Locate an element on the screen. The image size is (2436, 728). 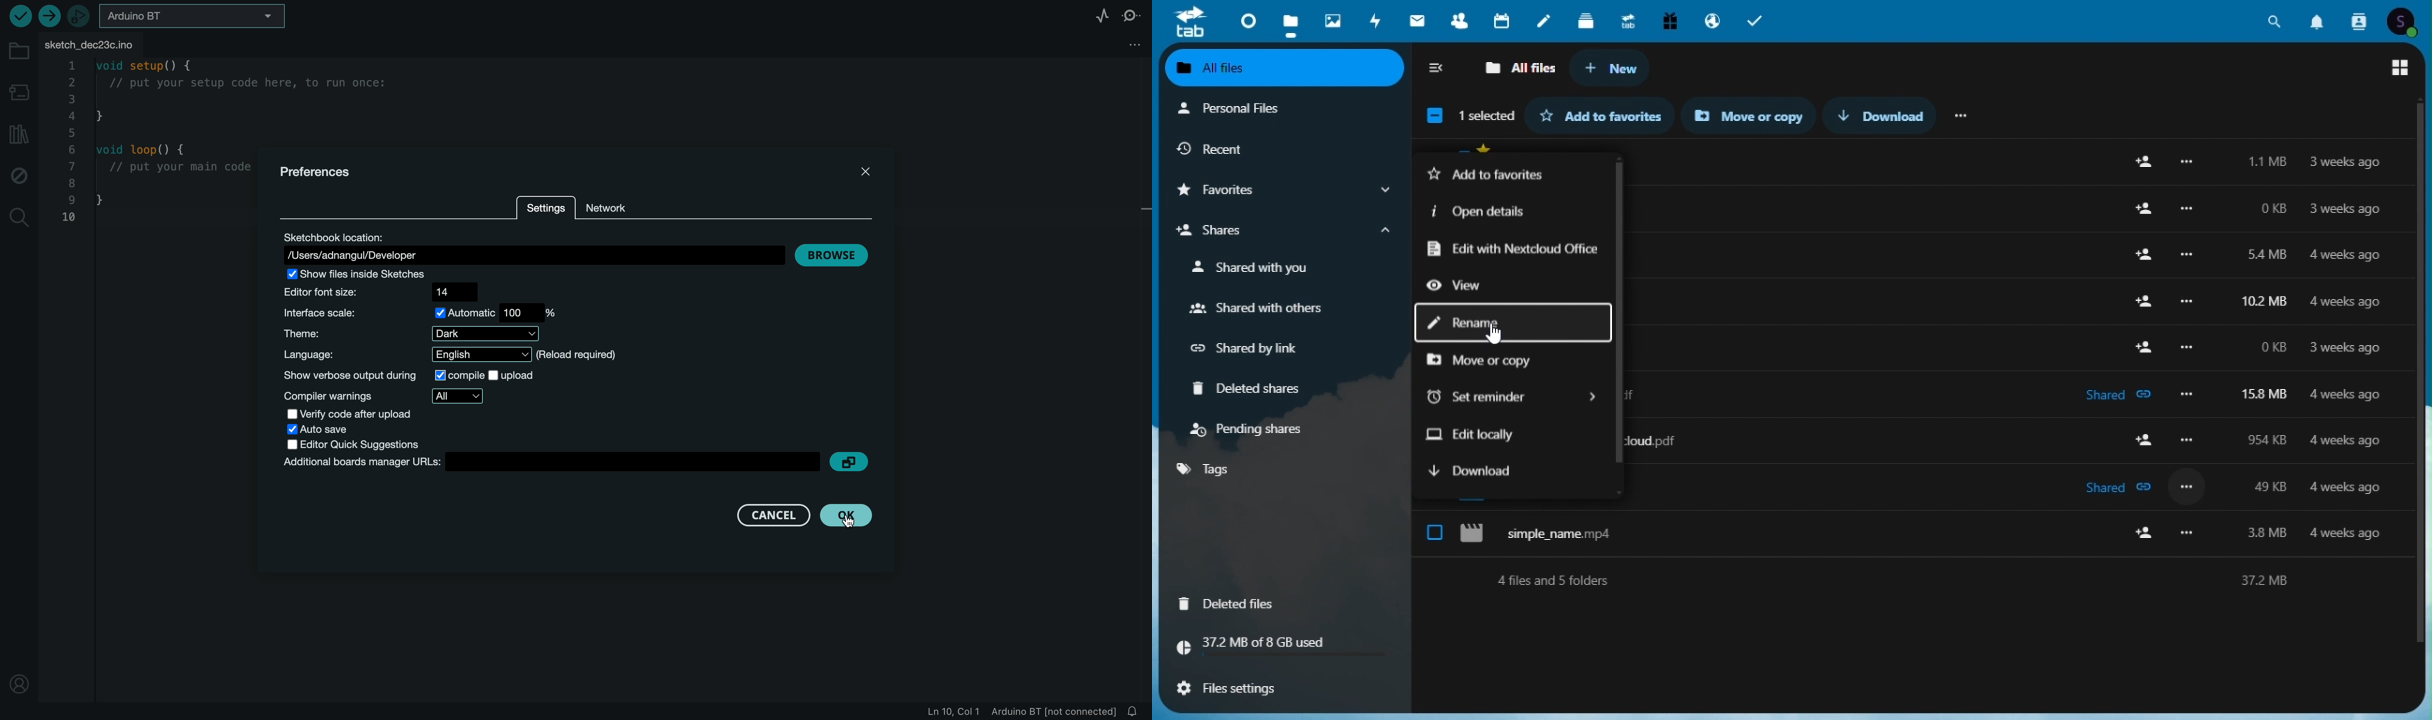
edit with notepad office 54 MB 4 weeks ago is located at coordinates (1908, 248).